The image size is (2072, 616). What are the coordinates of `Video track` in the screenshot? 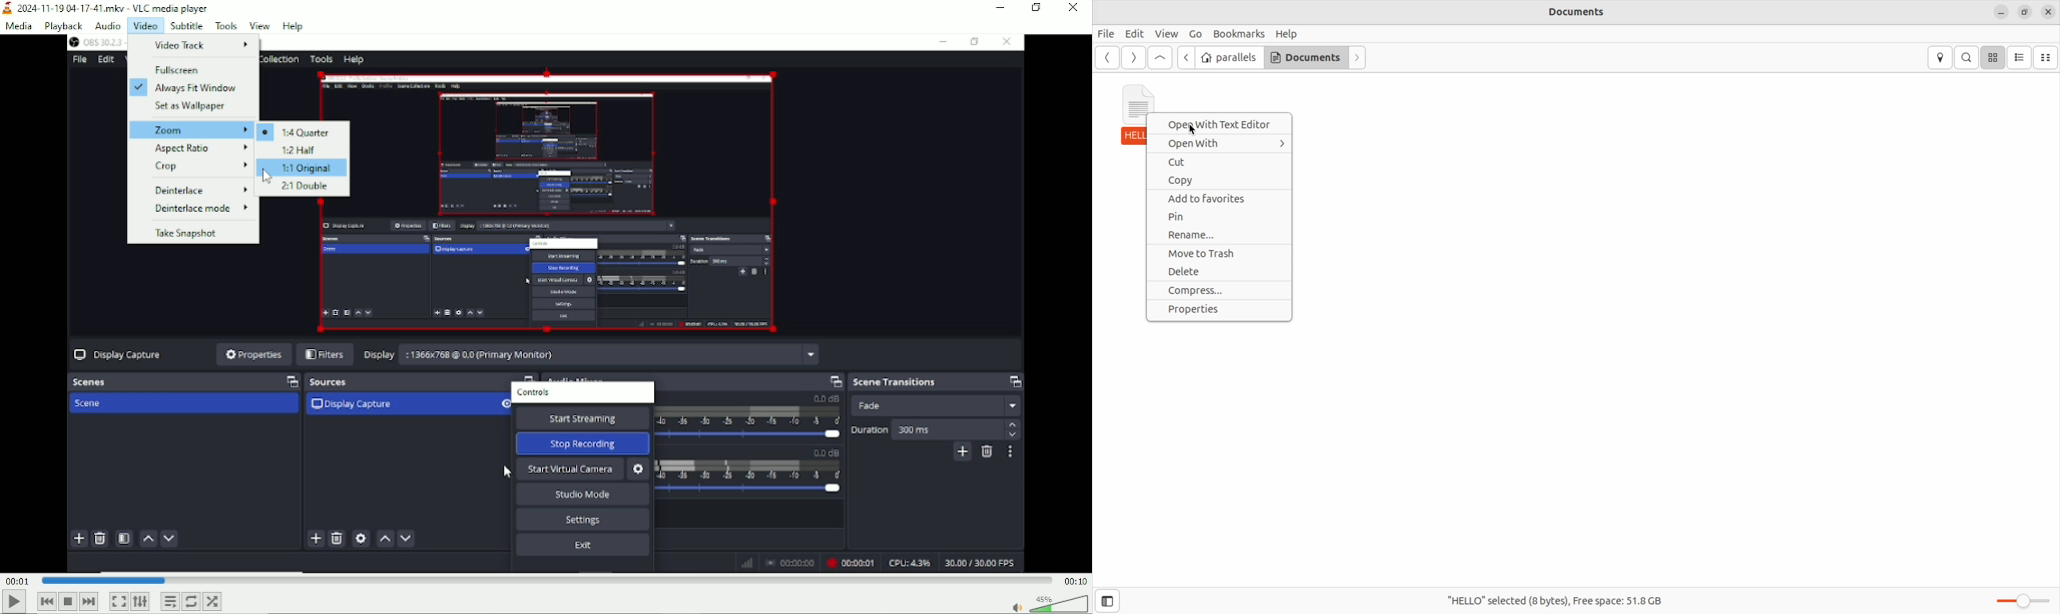 It's located at (203, 44).